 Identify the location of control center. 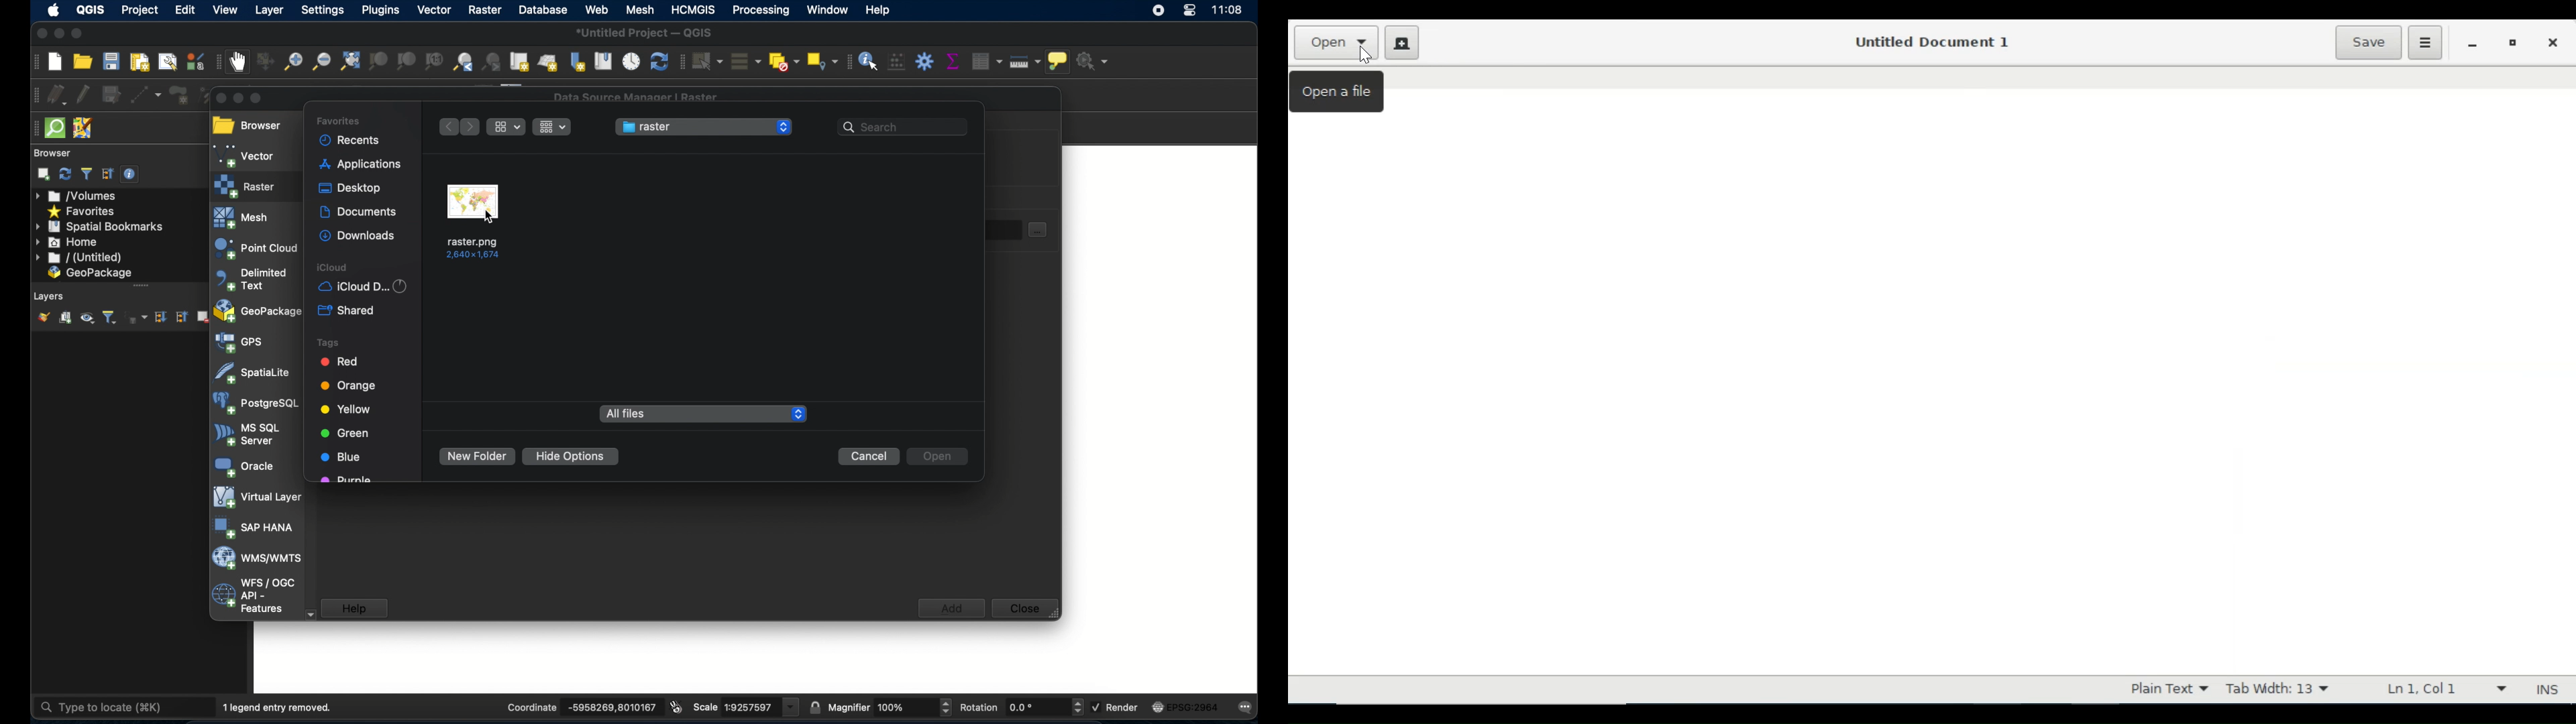
(1189, 13).